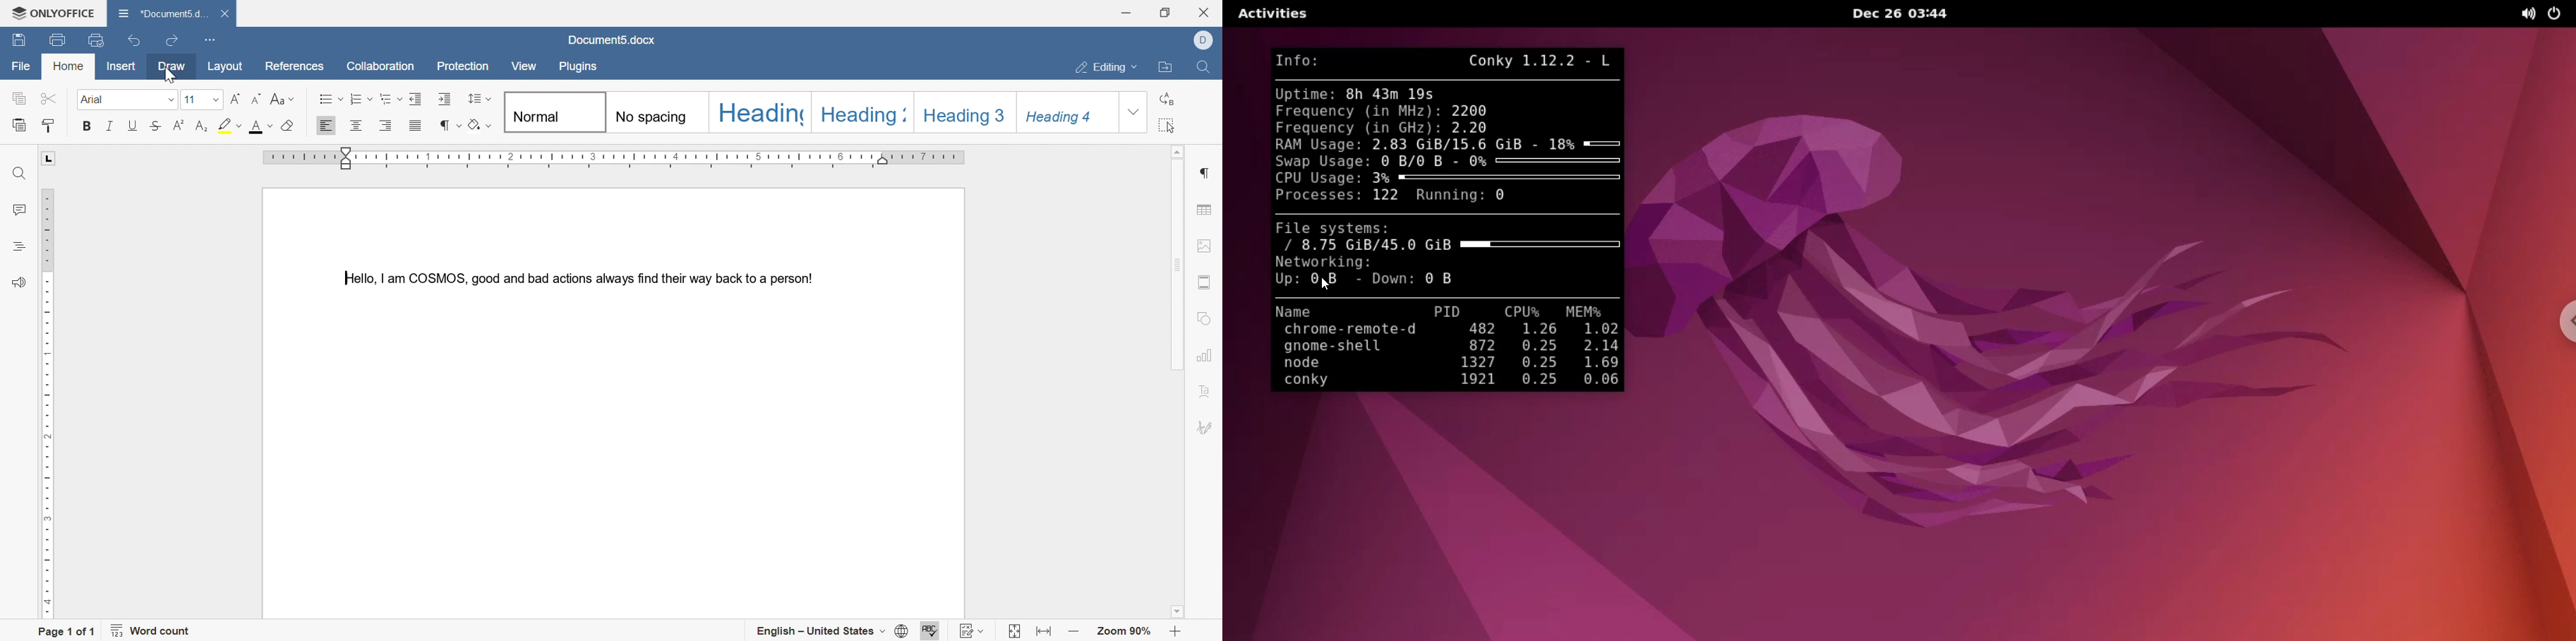 The image size is (2576, 644). What do you see at coordinates (650, 113) in the screenshot?
I see `No spacing` at bounding box center [650, 113].